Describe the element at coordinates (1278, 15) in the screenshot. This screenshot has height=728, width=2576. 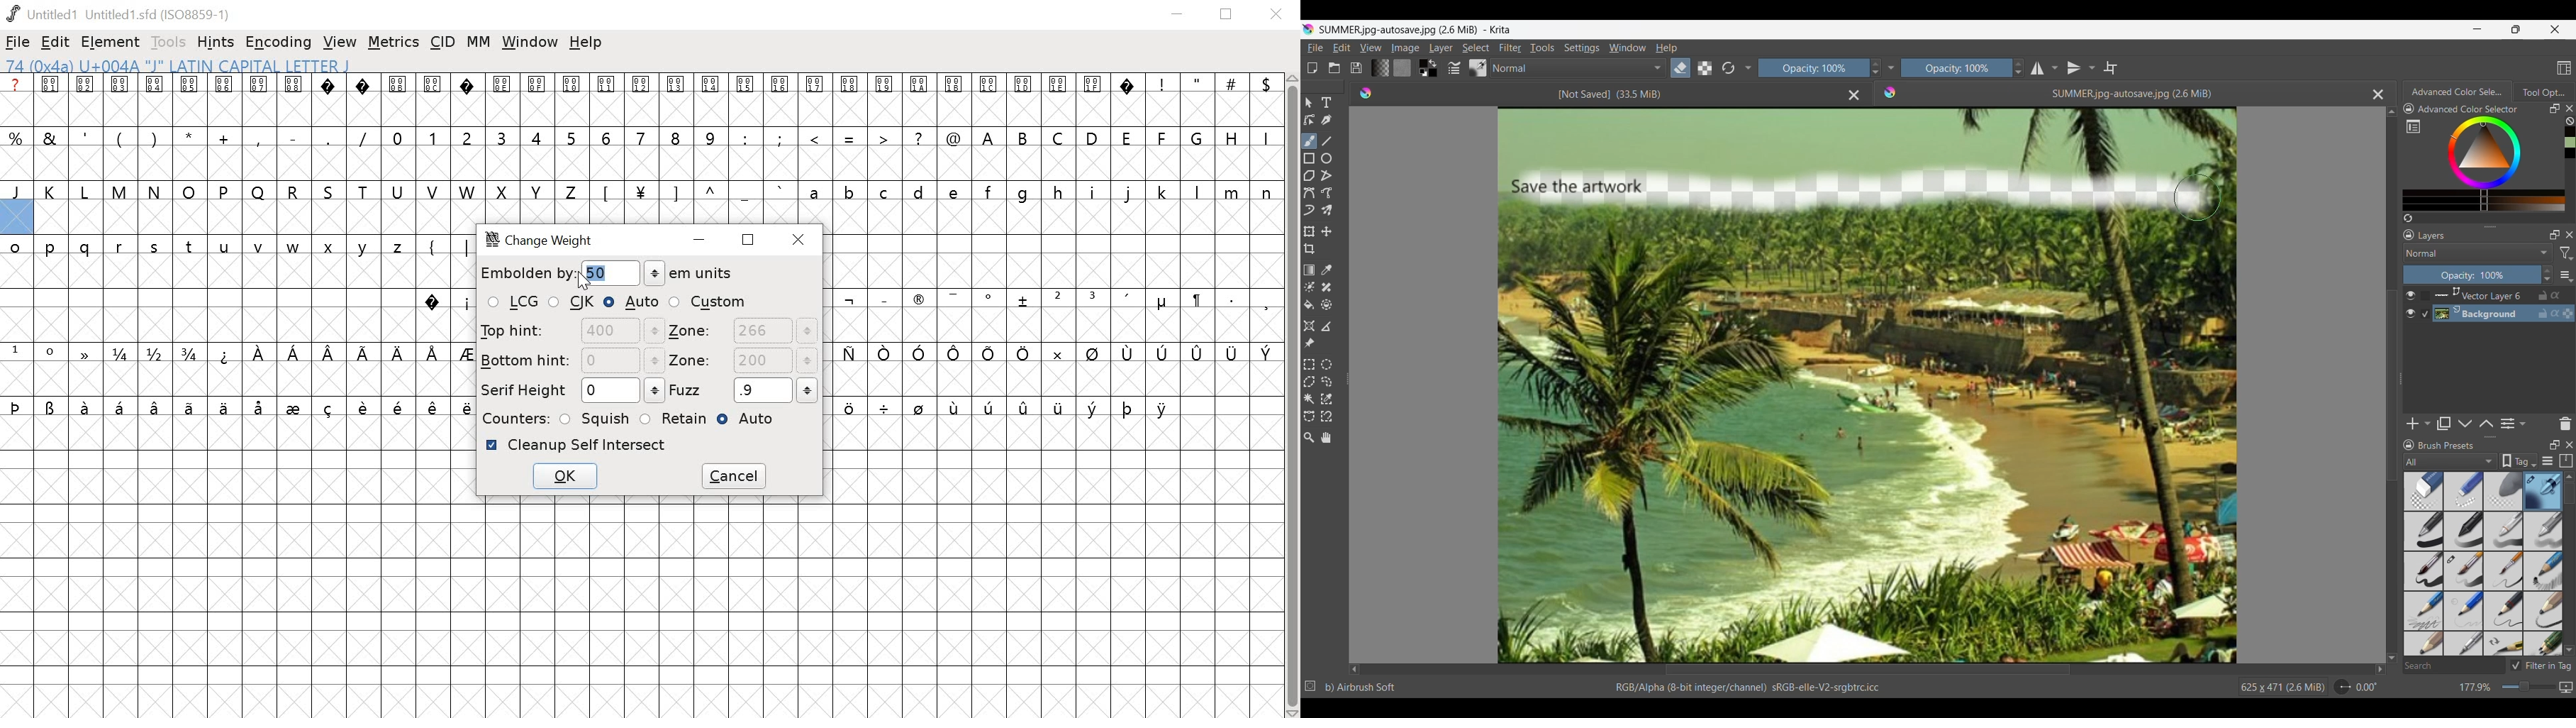
I see `close` at that location.